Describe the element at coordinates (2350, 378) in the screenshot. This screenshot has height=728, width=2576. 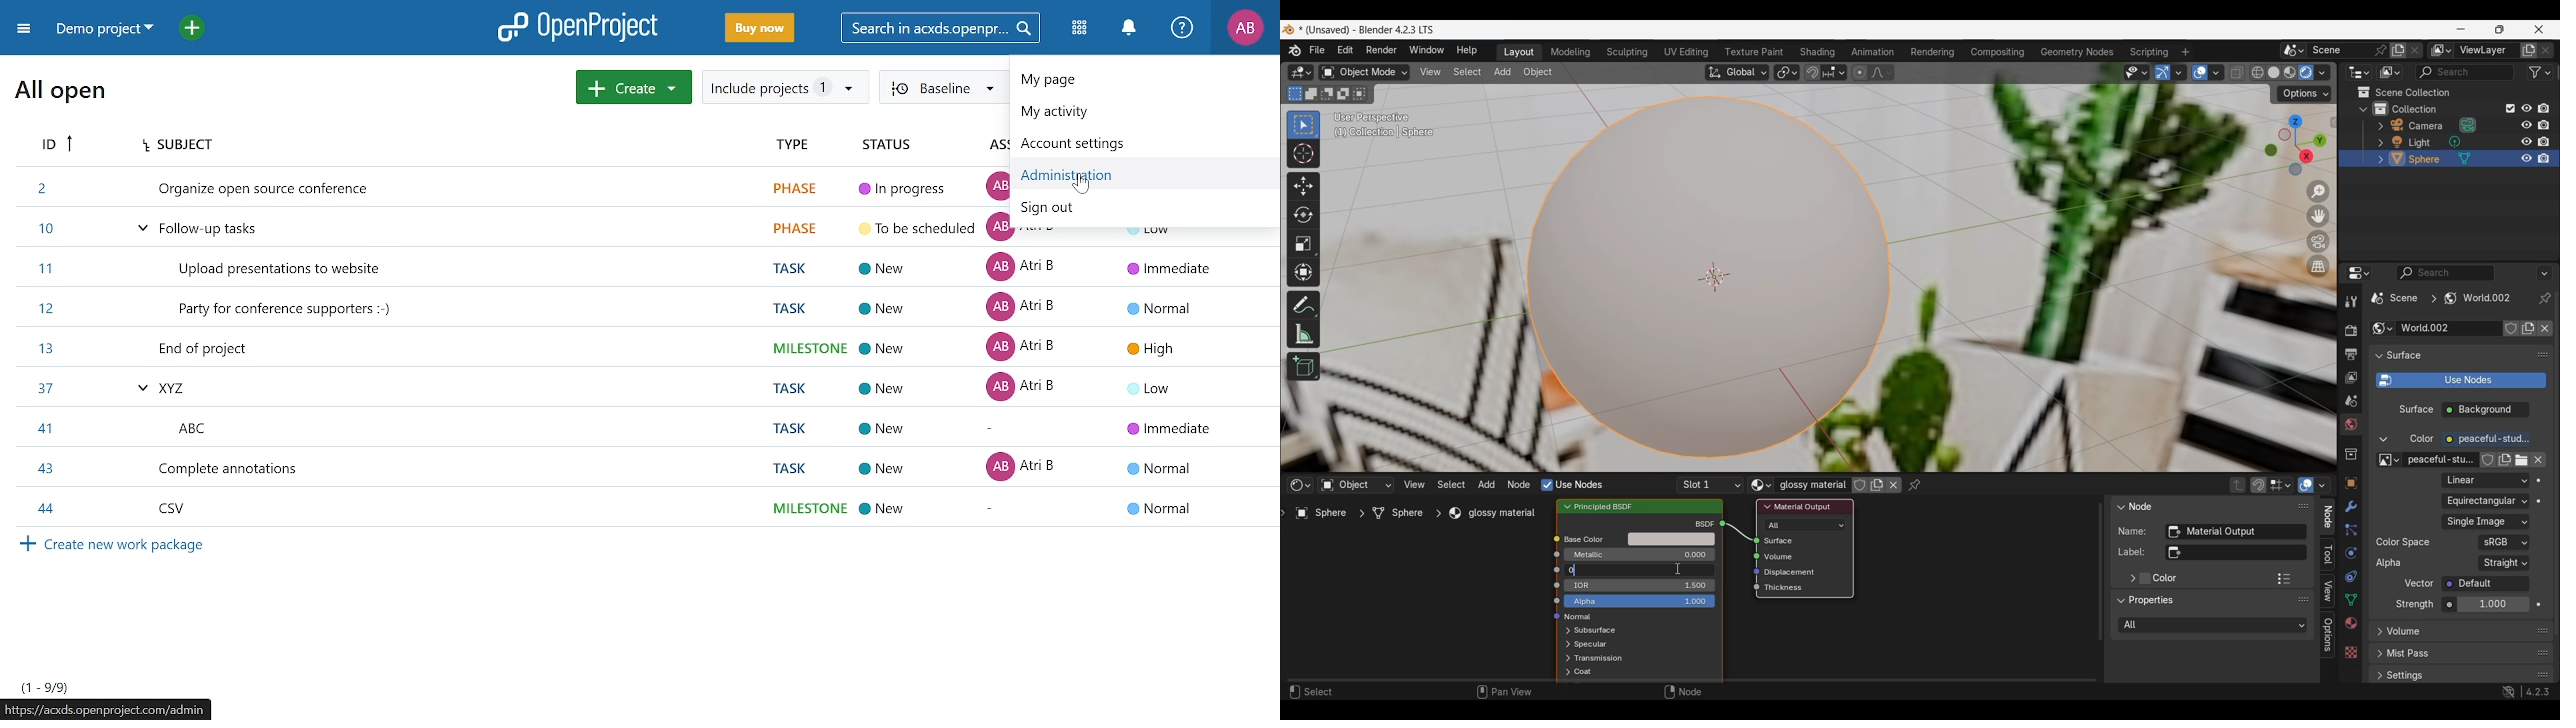
I see `View layer properties` at that location.